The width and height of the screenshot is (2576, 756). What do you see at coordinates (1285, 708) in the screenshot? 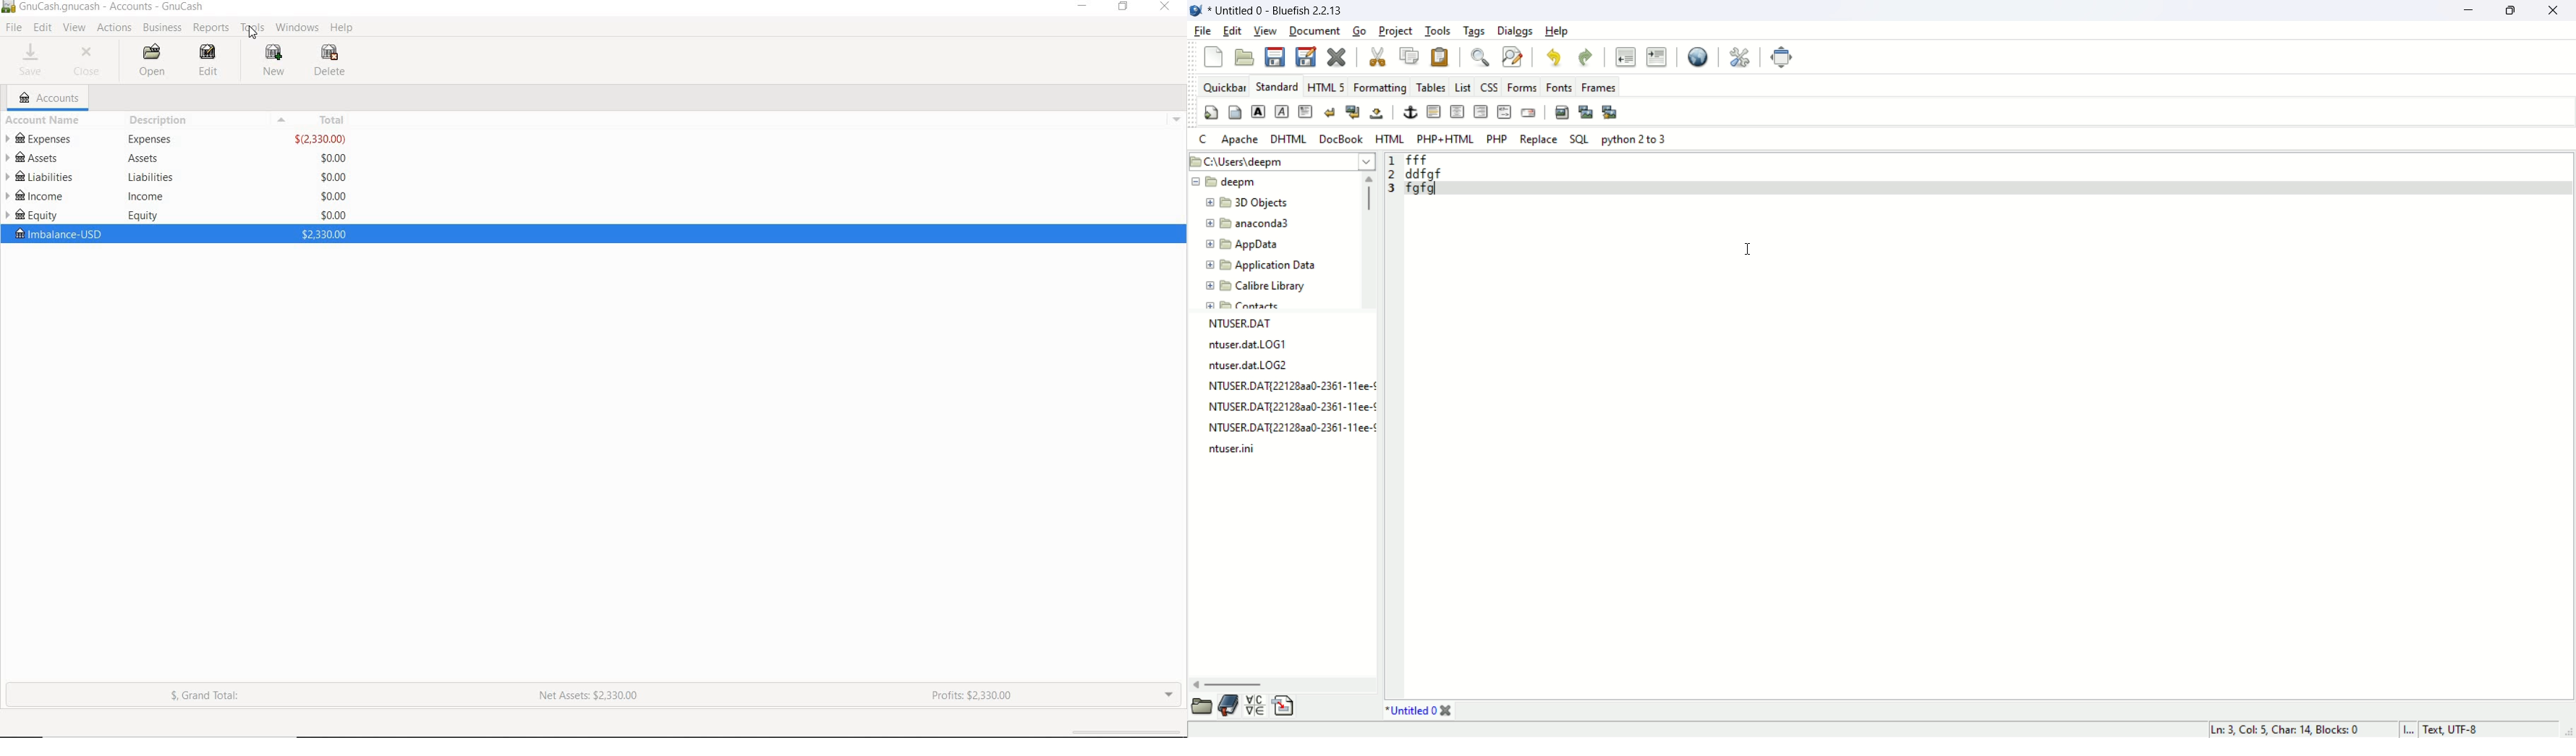
I see `snippet` at bounding box center [1285, 708].